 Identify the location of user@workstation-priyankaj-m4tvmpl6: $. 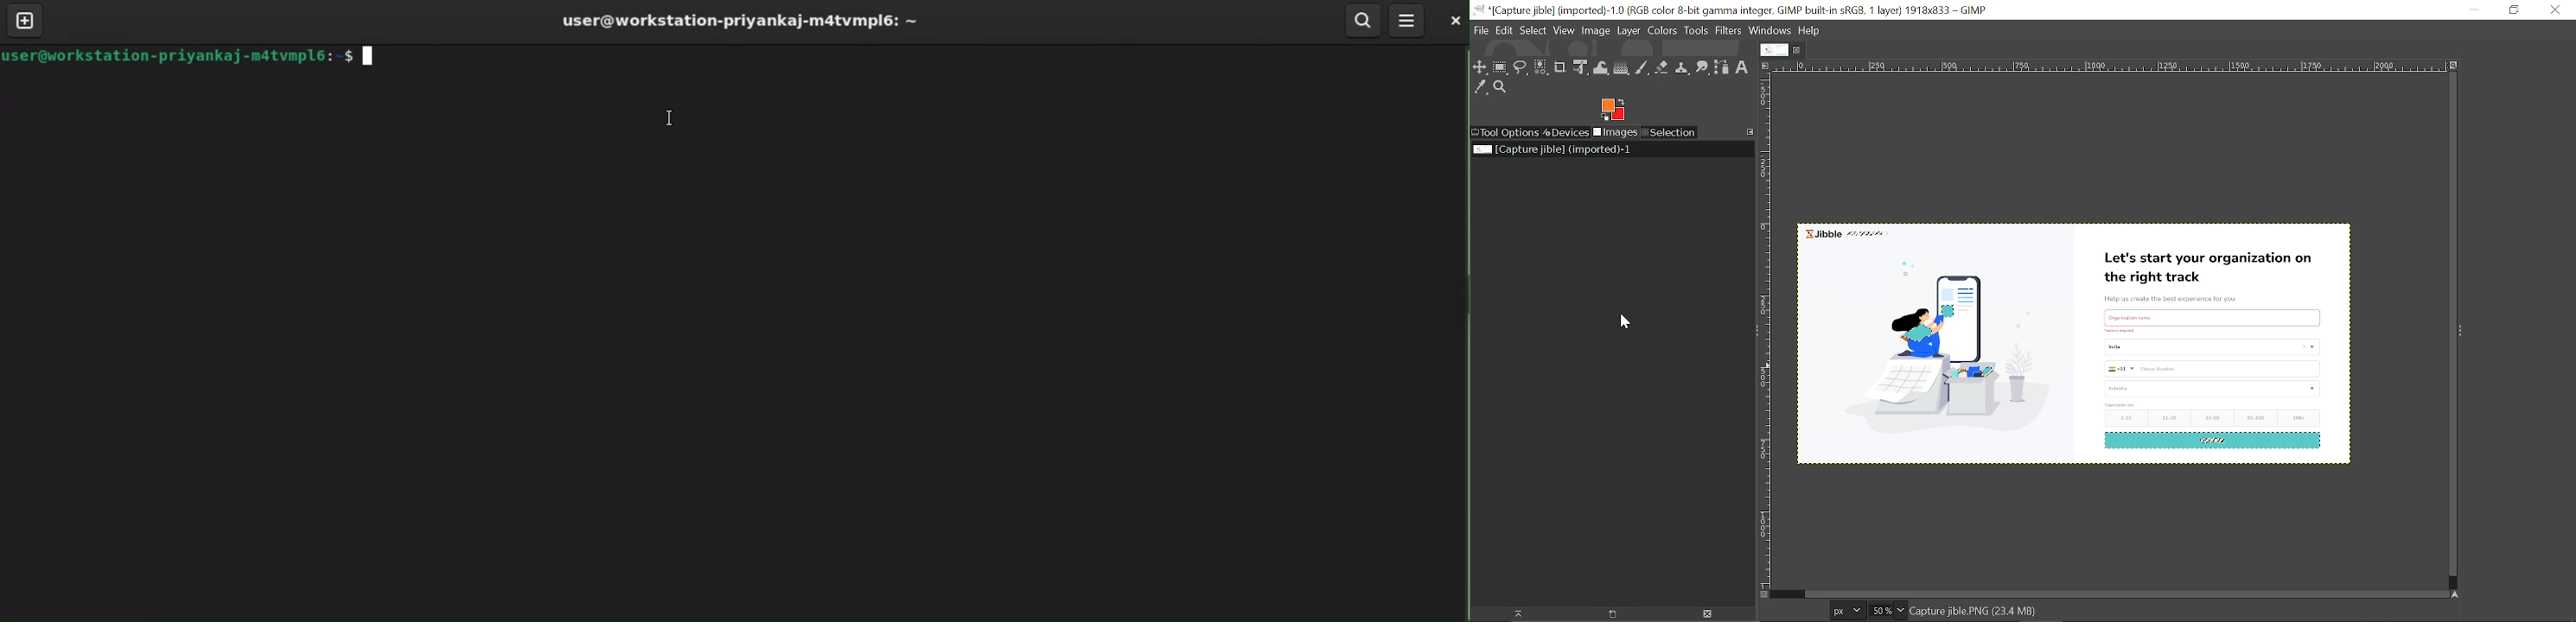
(188, 54).